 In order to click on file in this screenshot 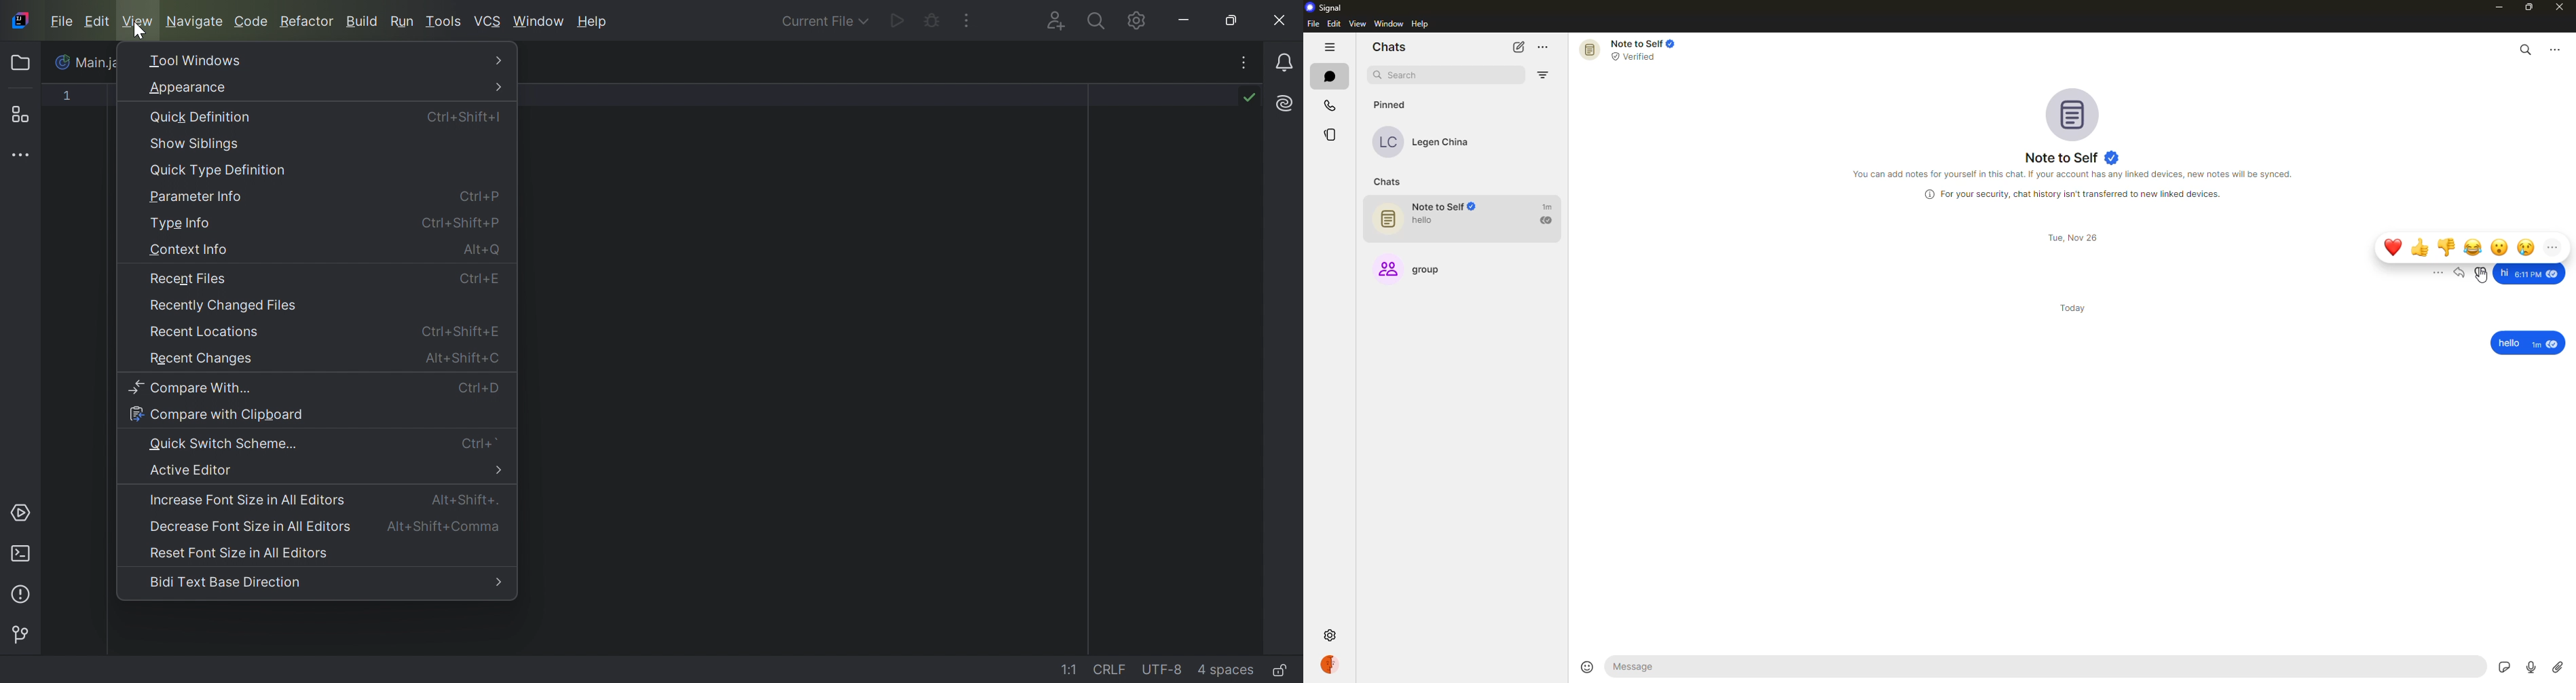, I will do `click(1313, 25)`.